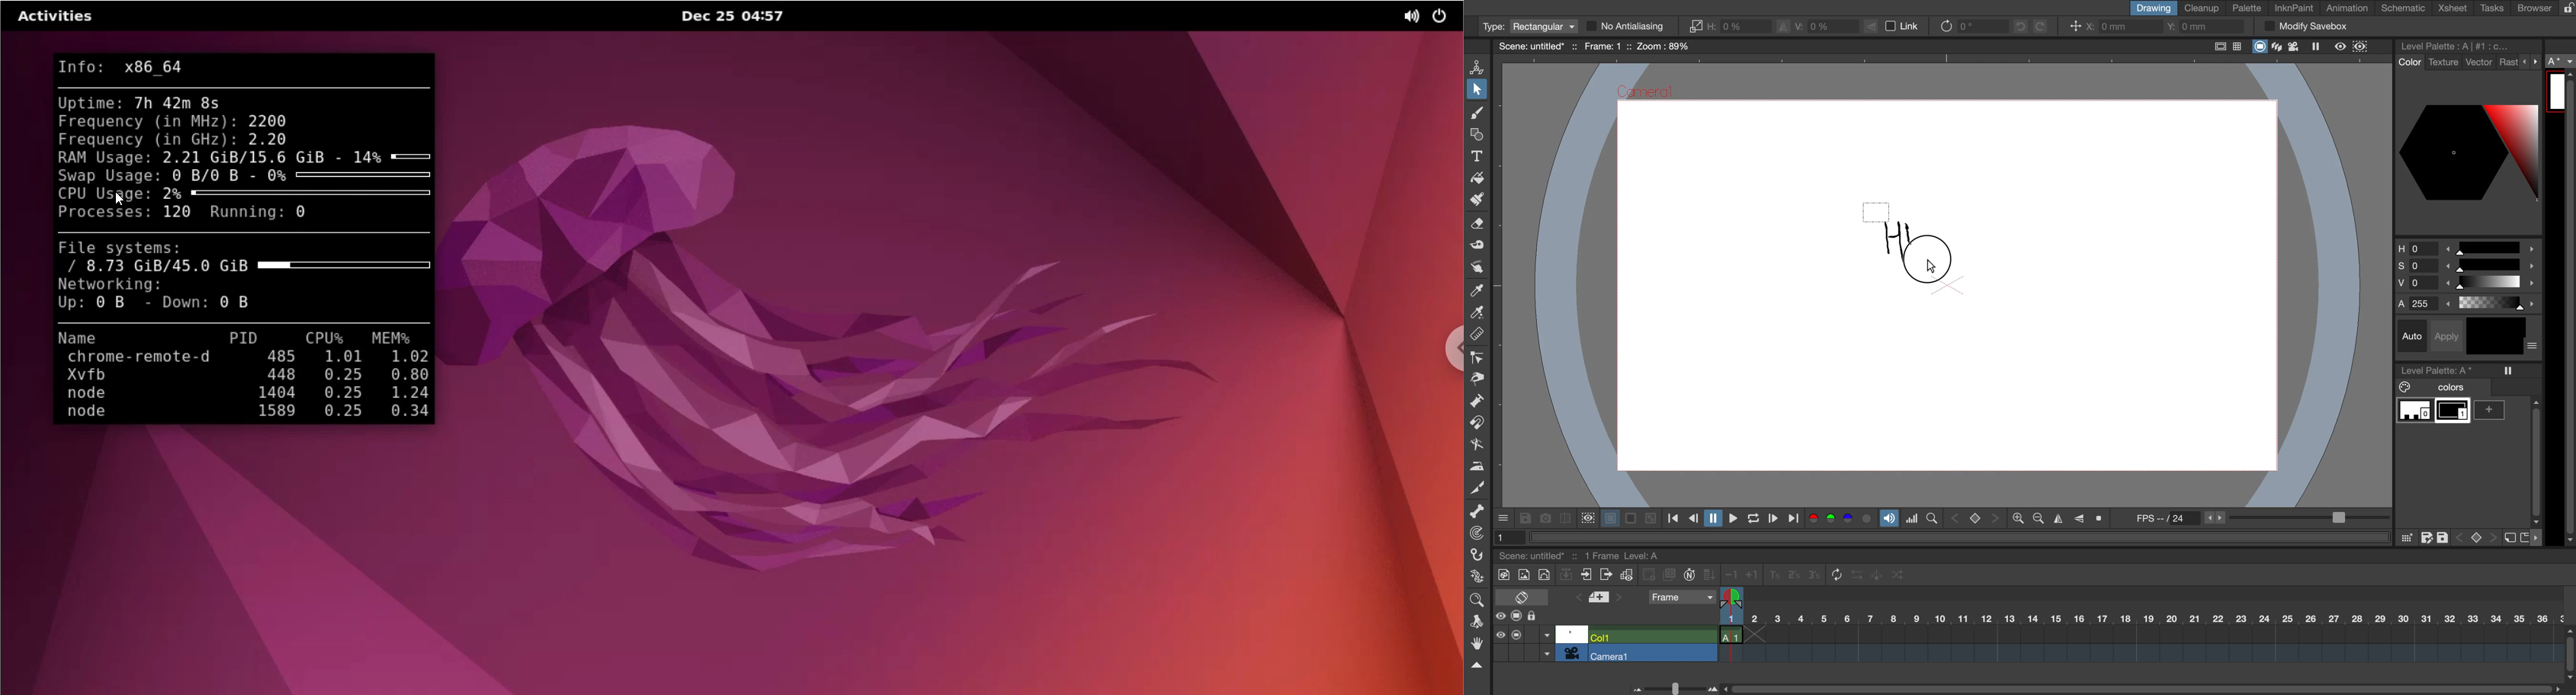 The width and height of the screenshot is (2576, 700). I want to click on frames per second, so click(2257, 519).